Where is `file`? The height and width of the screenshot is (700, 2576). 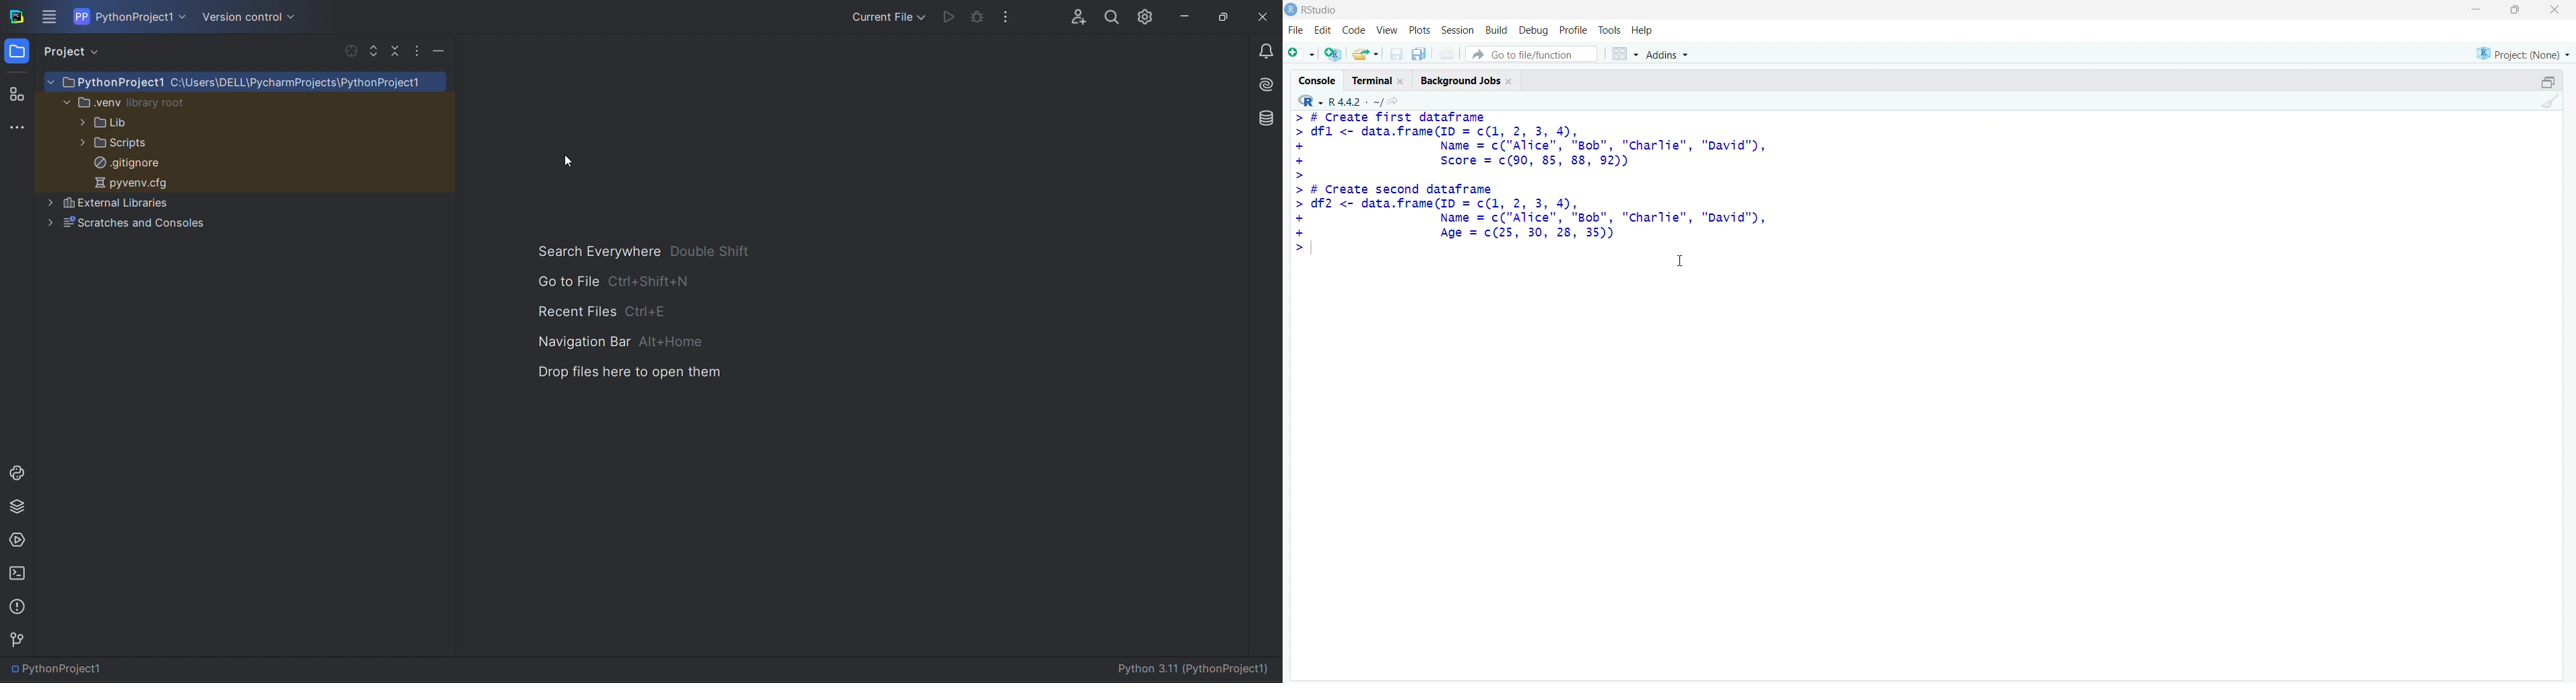
file is located at coordinates (1297, 30).